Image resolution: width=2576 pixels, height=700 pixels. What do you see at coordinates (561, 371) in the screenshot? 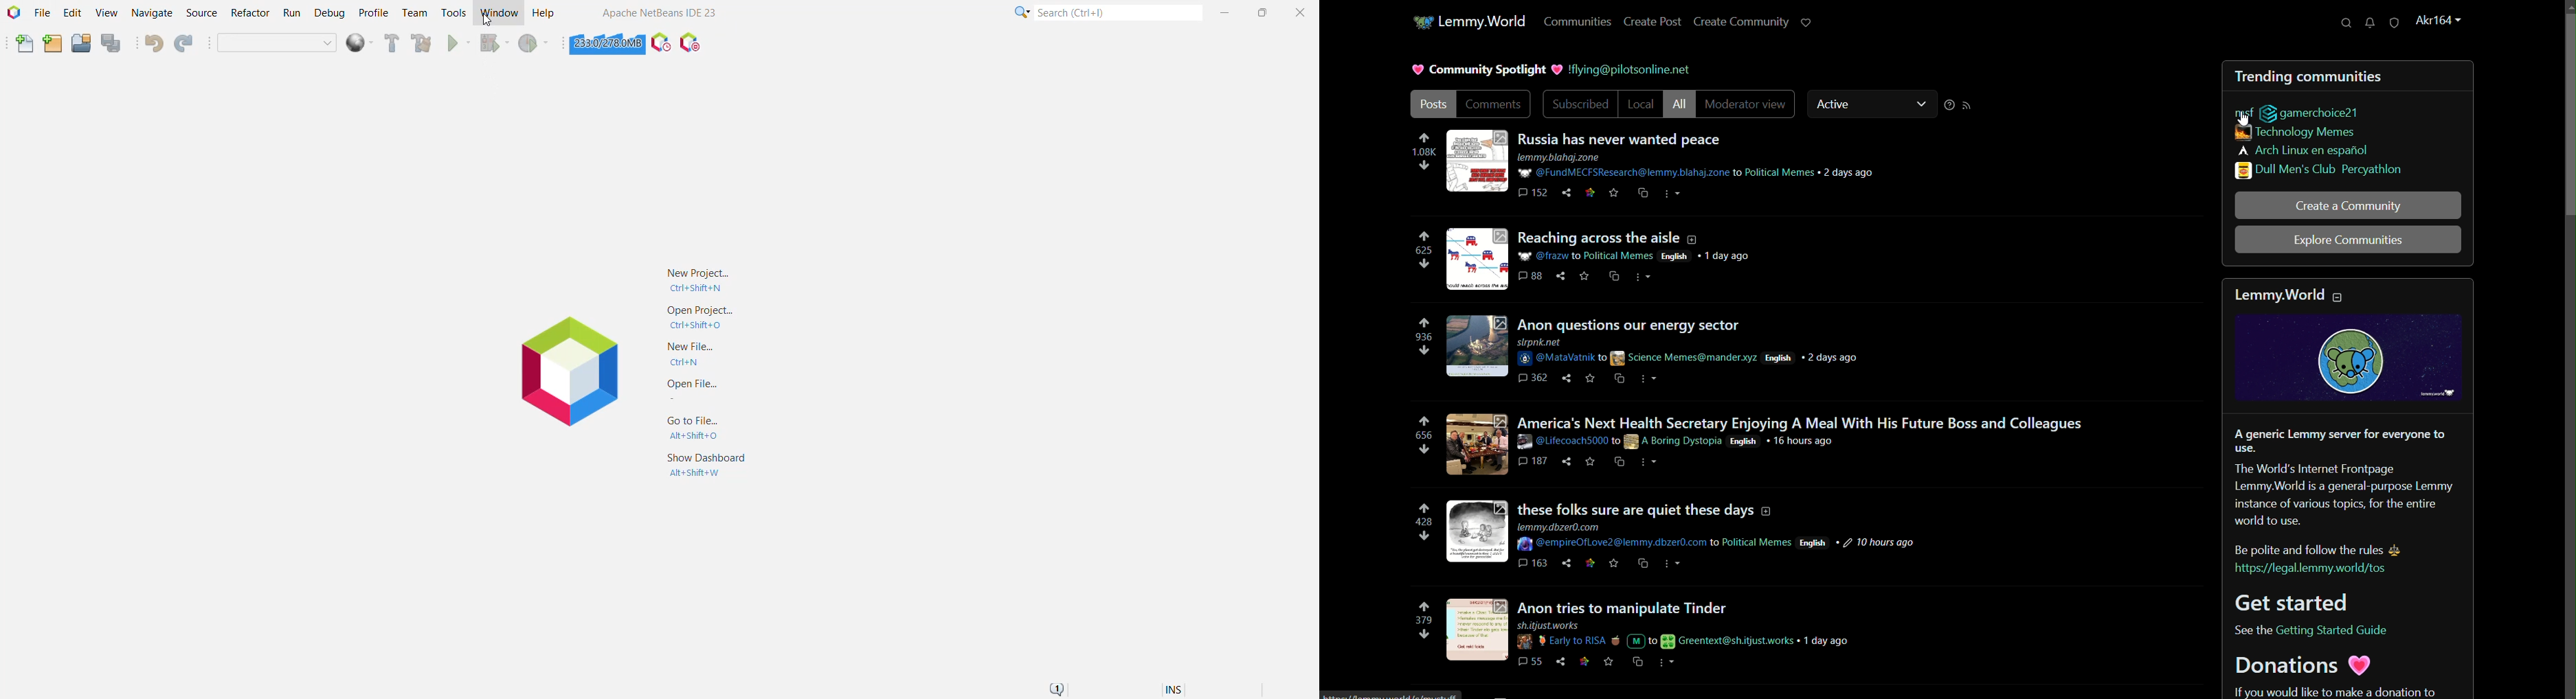
I see `Application Logo` at bounding box center [561, 371].